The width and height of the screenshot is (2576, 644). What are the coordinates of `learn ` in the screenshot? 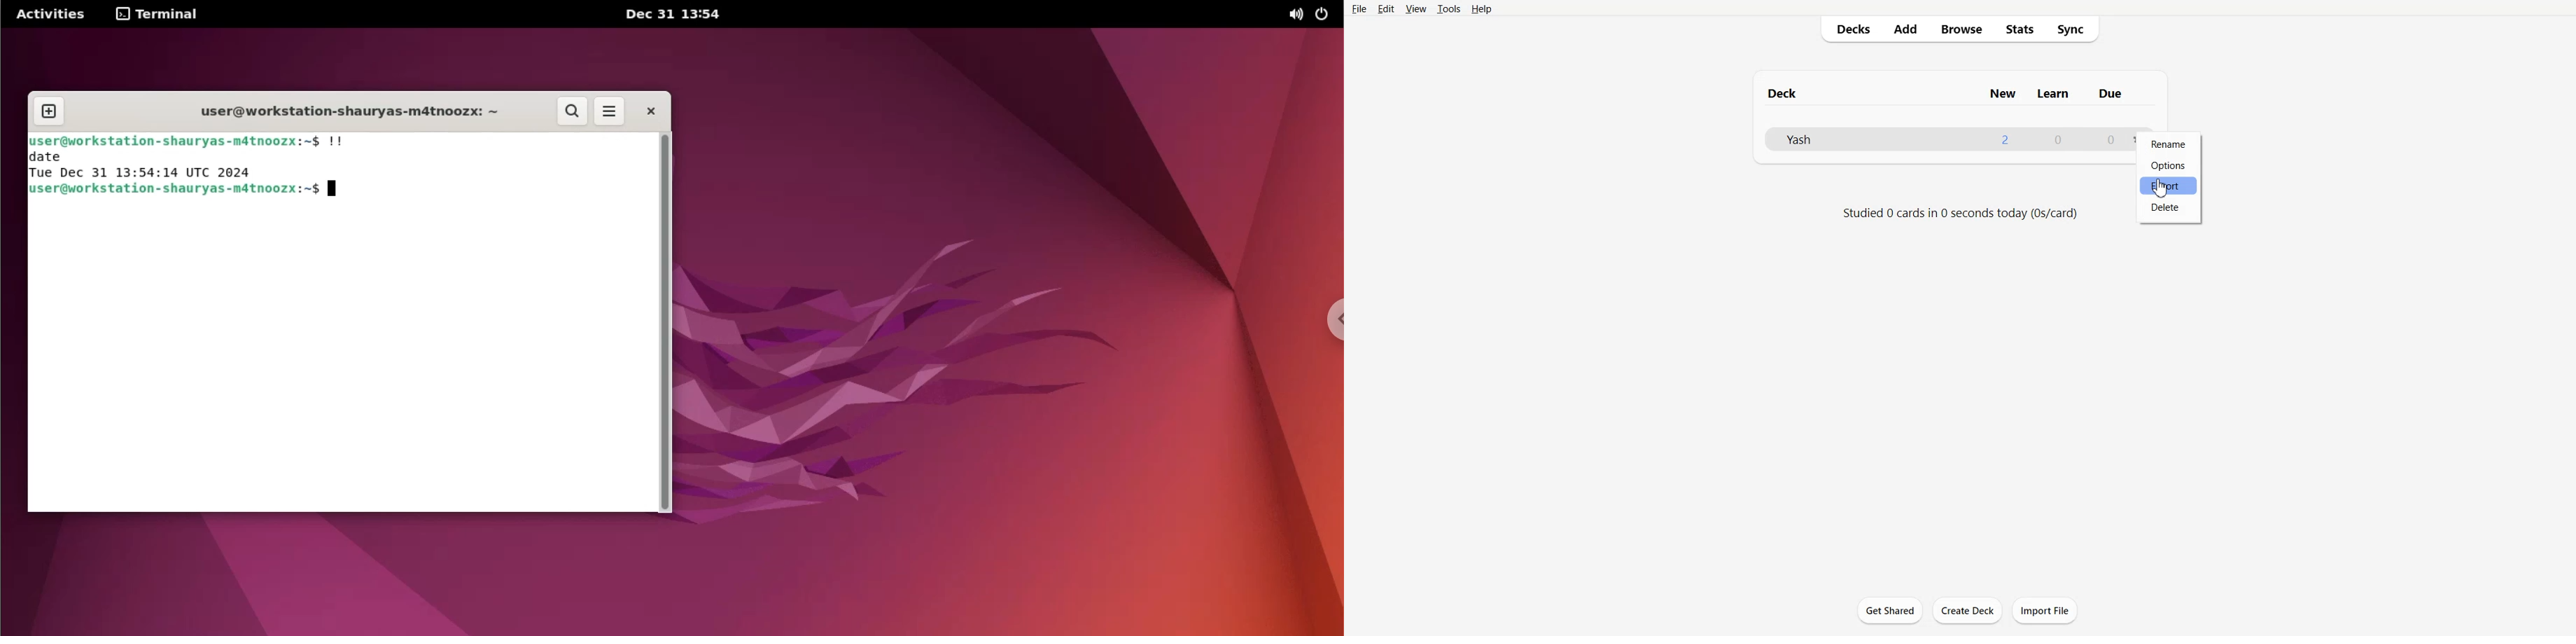 It's located at (2055, 94).